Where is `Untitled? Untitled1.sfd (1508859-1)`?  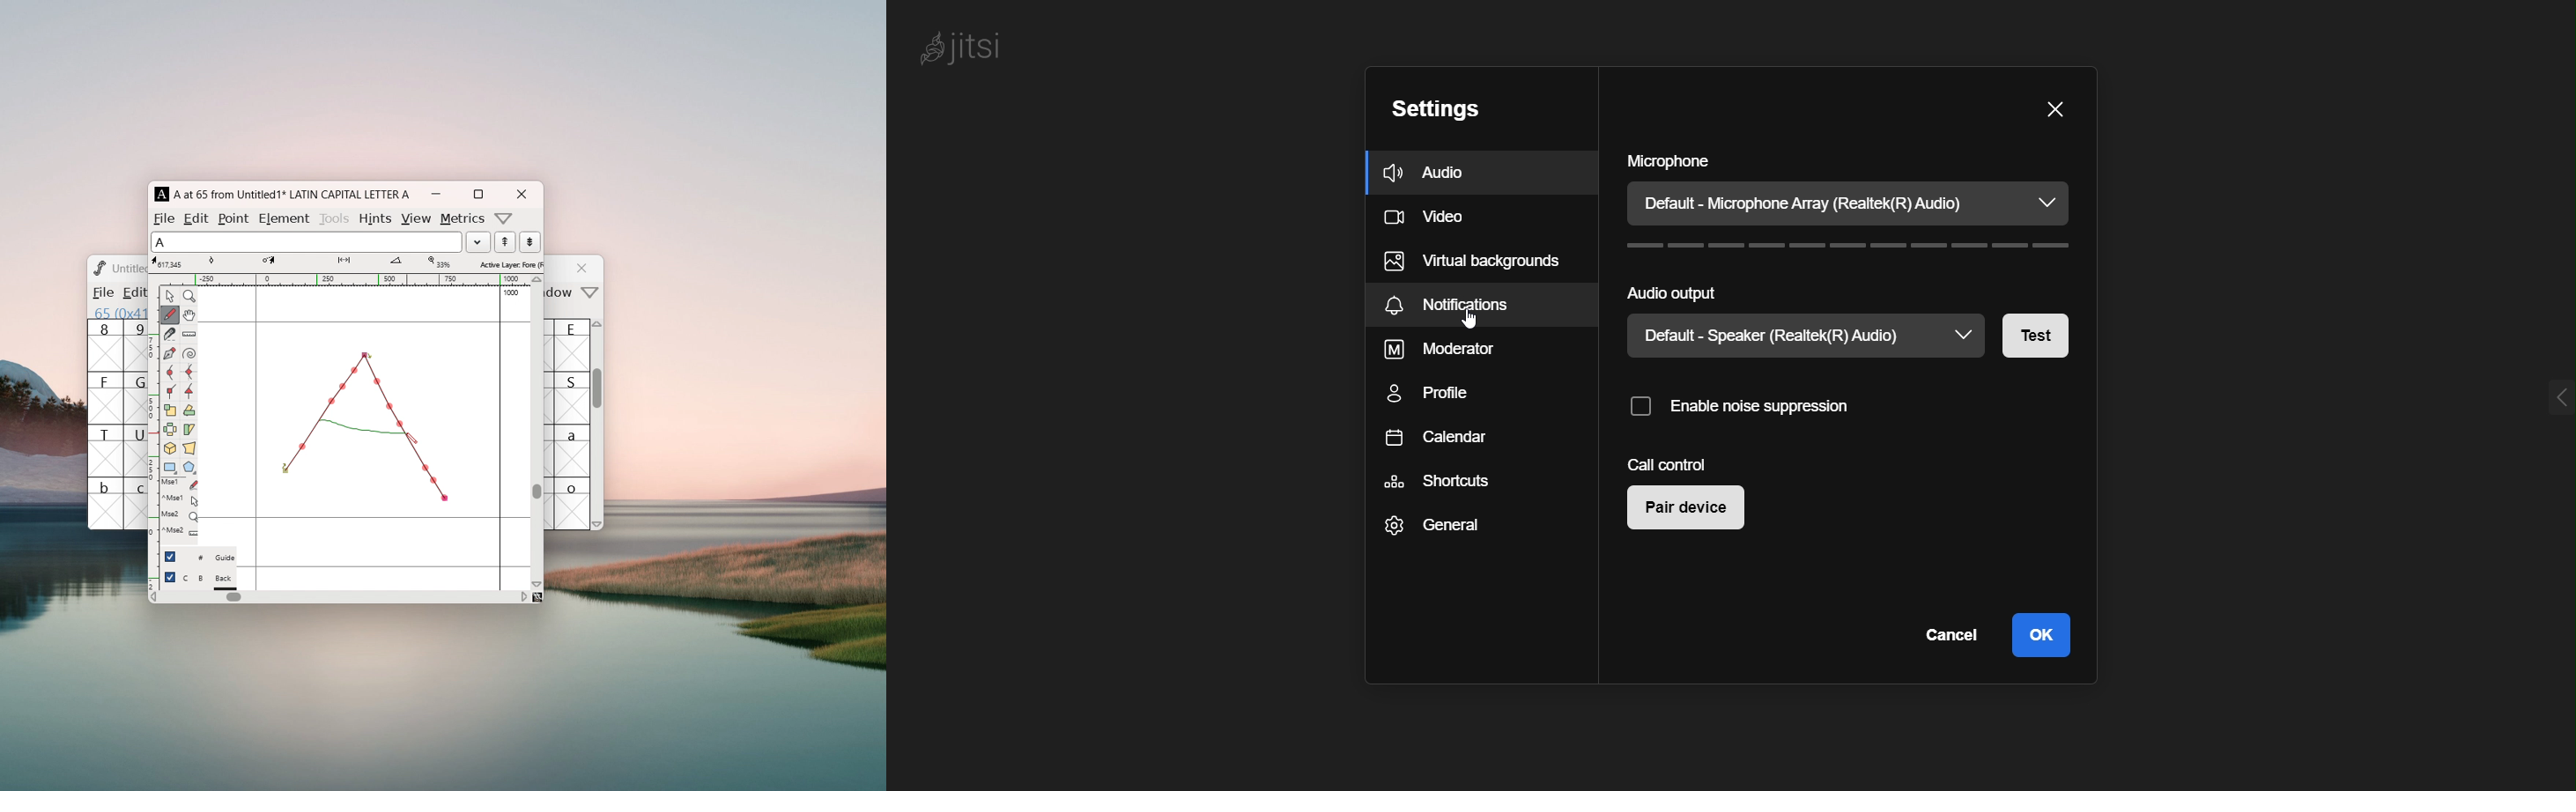
Untitled? Untitled1.sfd (1508859-1) is located at coordinates (130, 268).